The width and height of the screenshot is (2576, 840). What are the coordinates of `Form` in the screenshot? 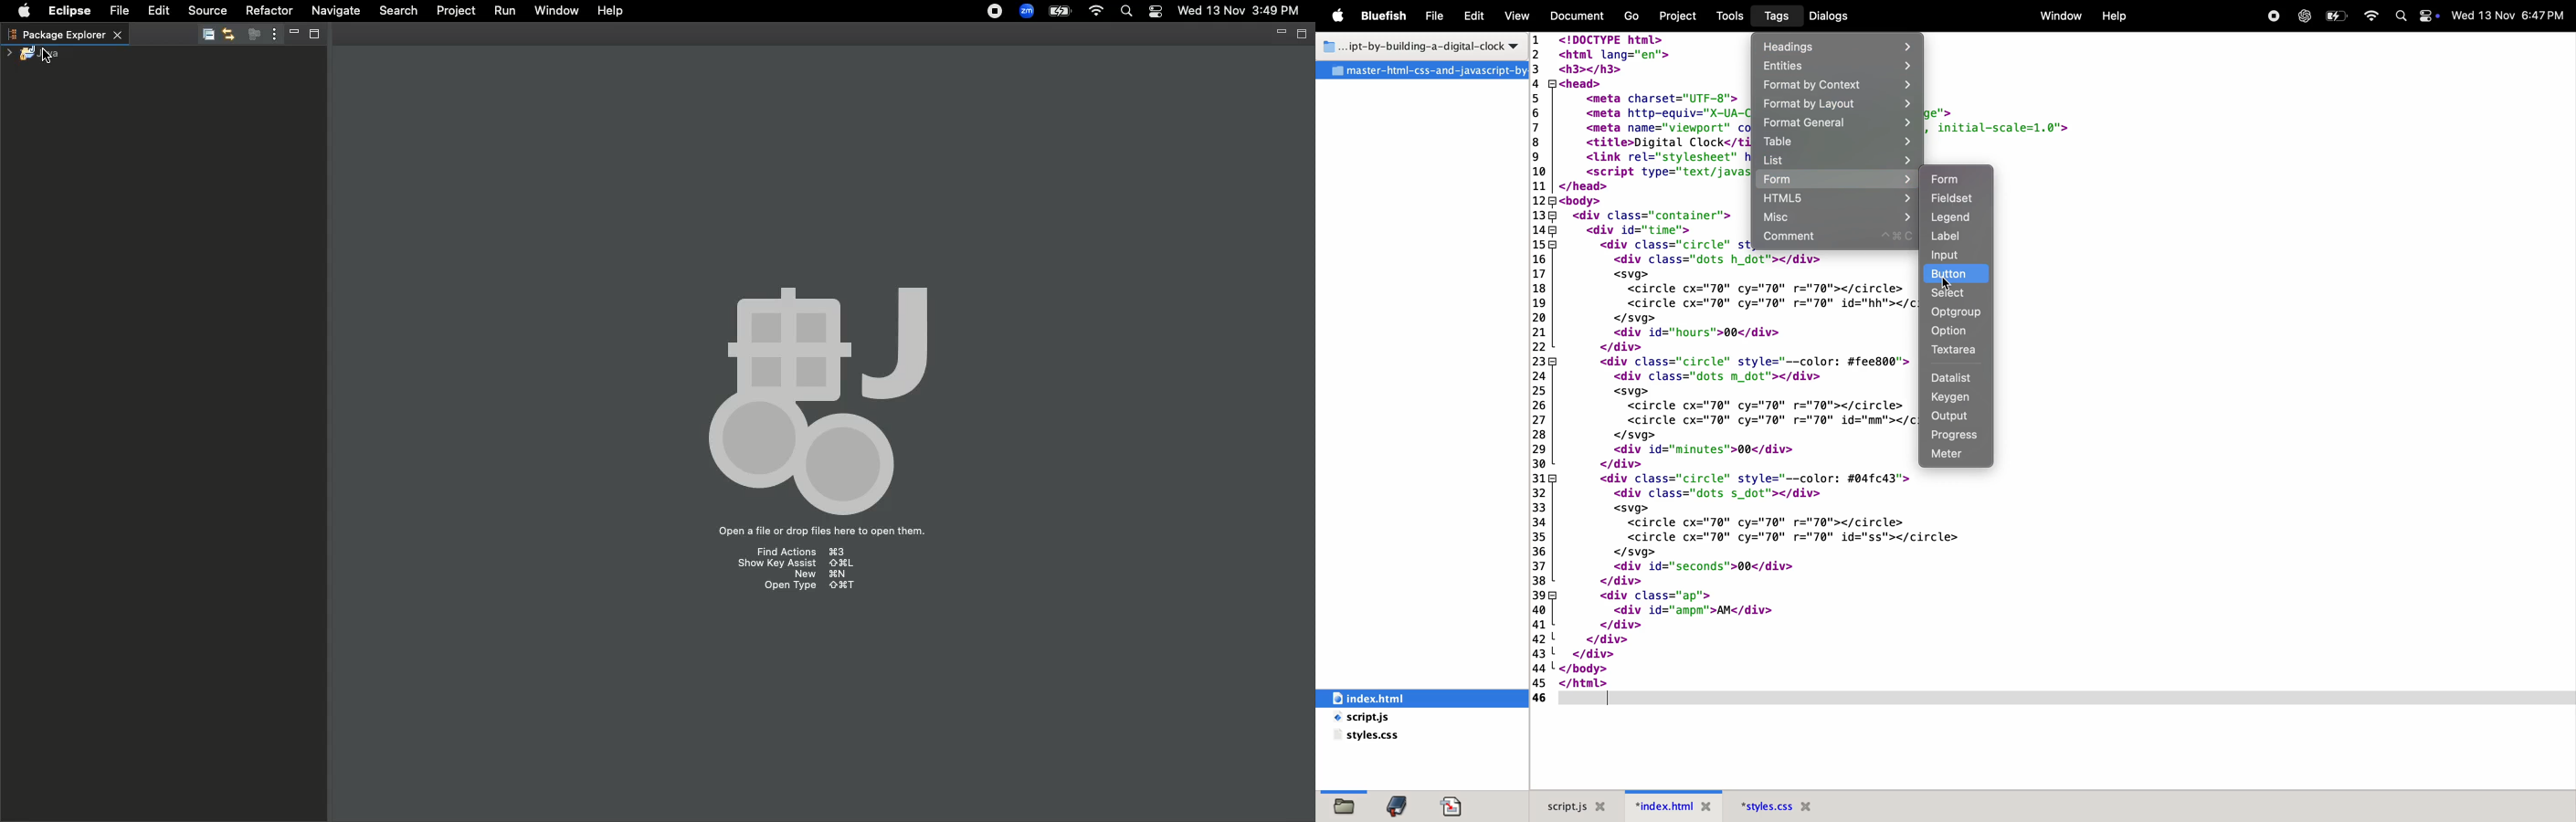 It's located at (1955, 178).